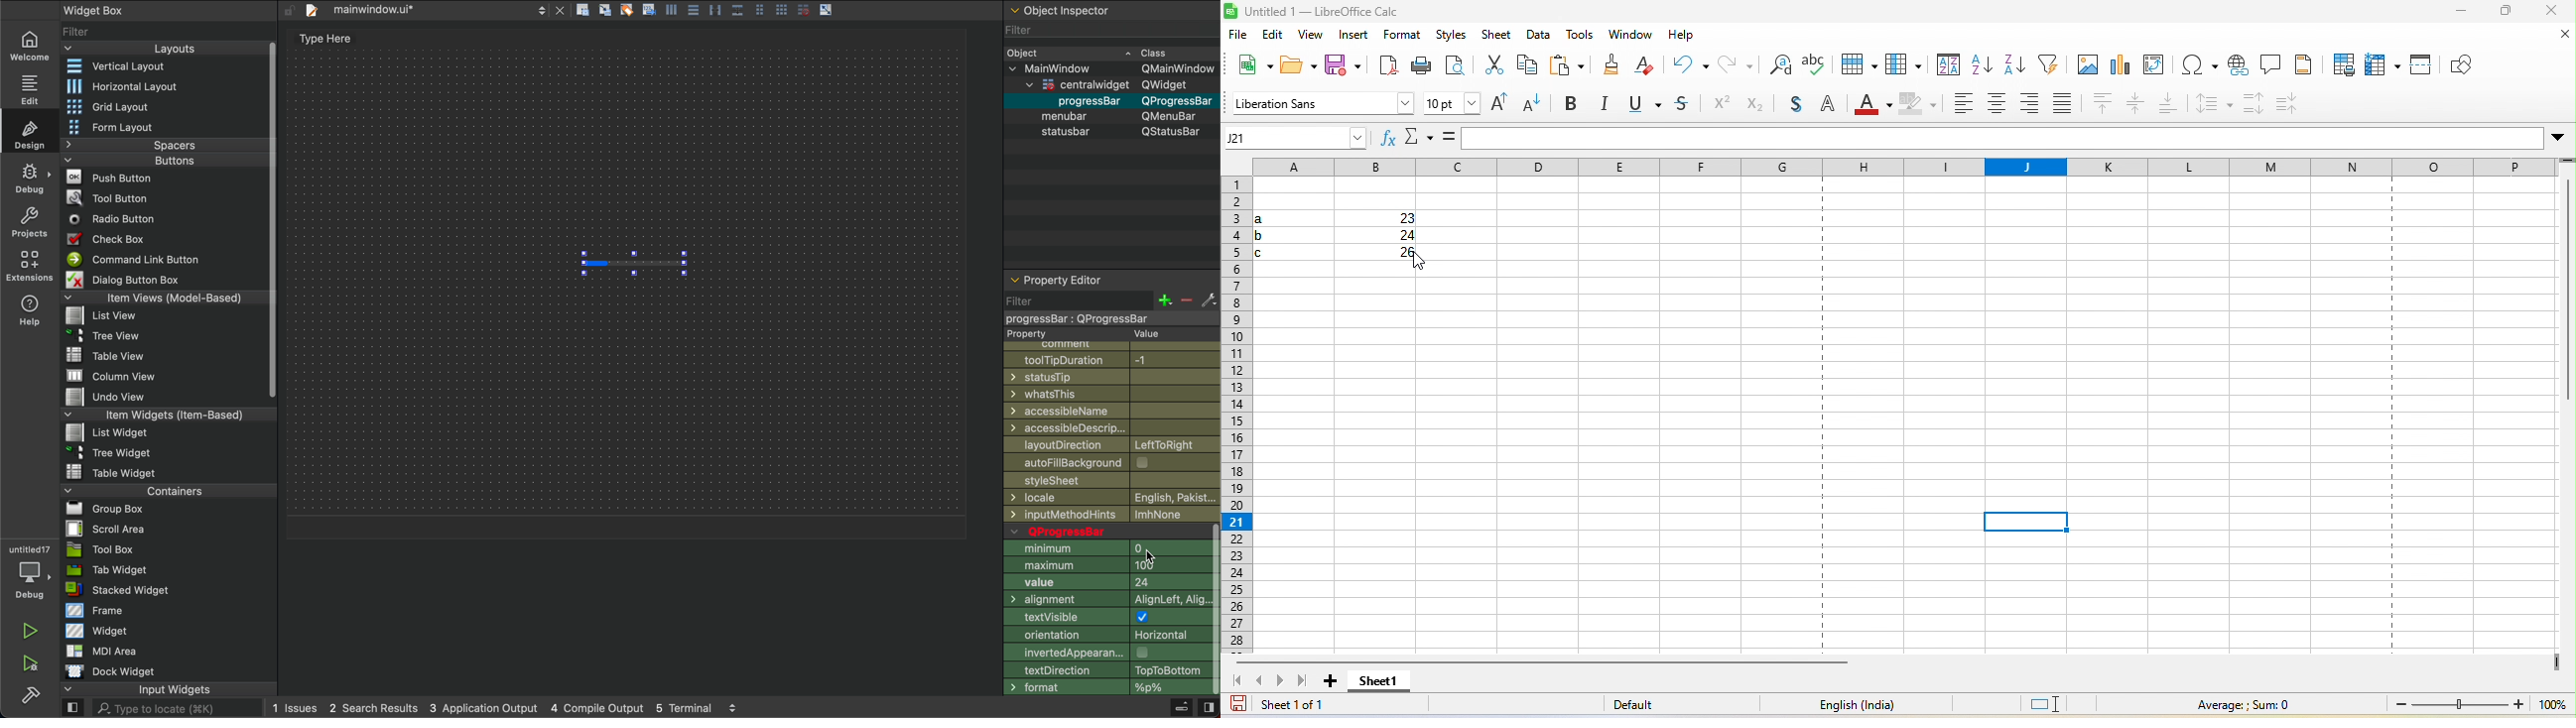 This screenshot has height=728, width=2576. What do you see at coordinates (1112, 411) in the screenshot?
I see `Name Access` at bounding box center [1112, 411].